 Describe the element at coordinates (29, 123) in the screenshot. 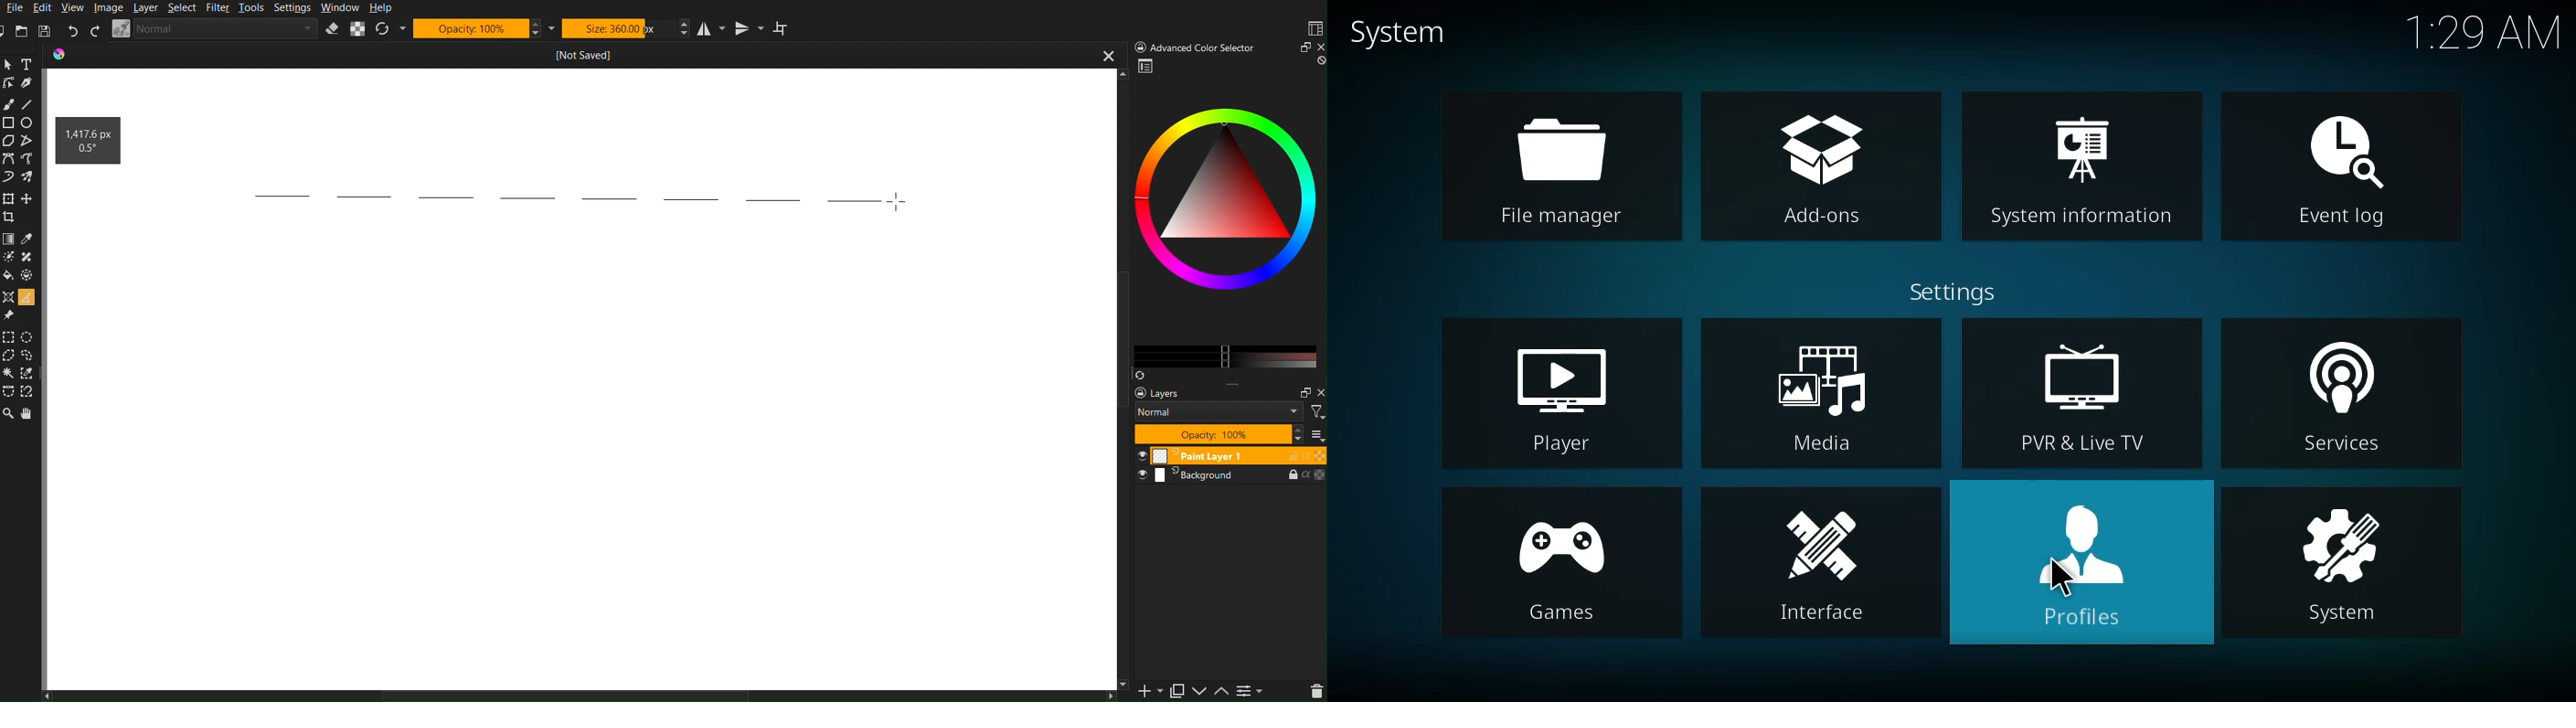

I see `Circle` at that location.